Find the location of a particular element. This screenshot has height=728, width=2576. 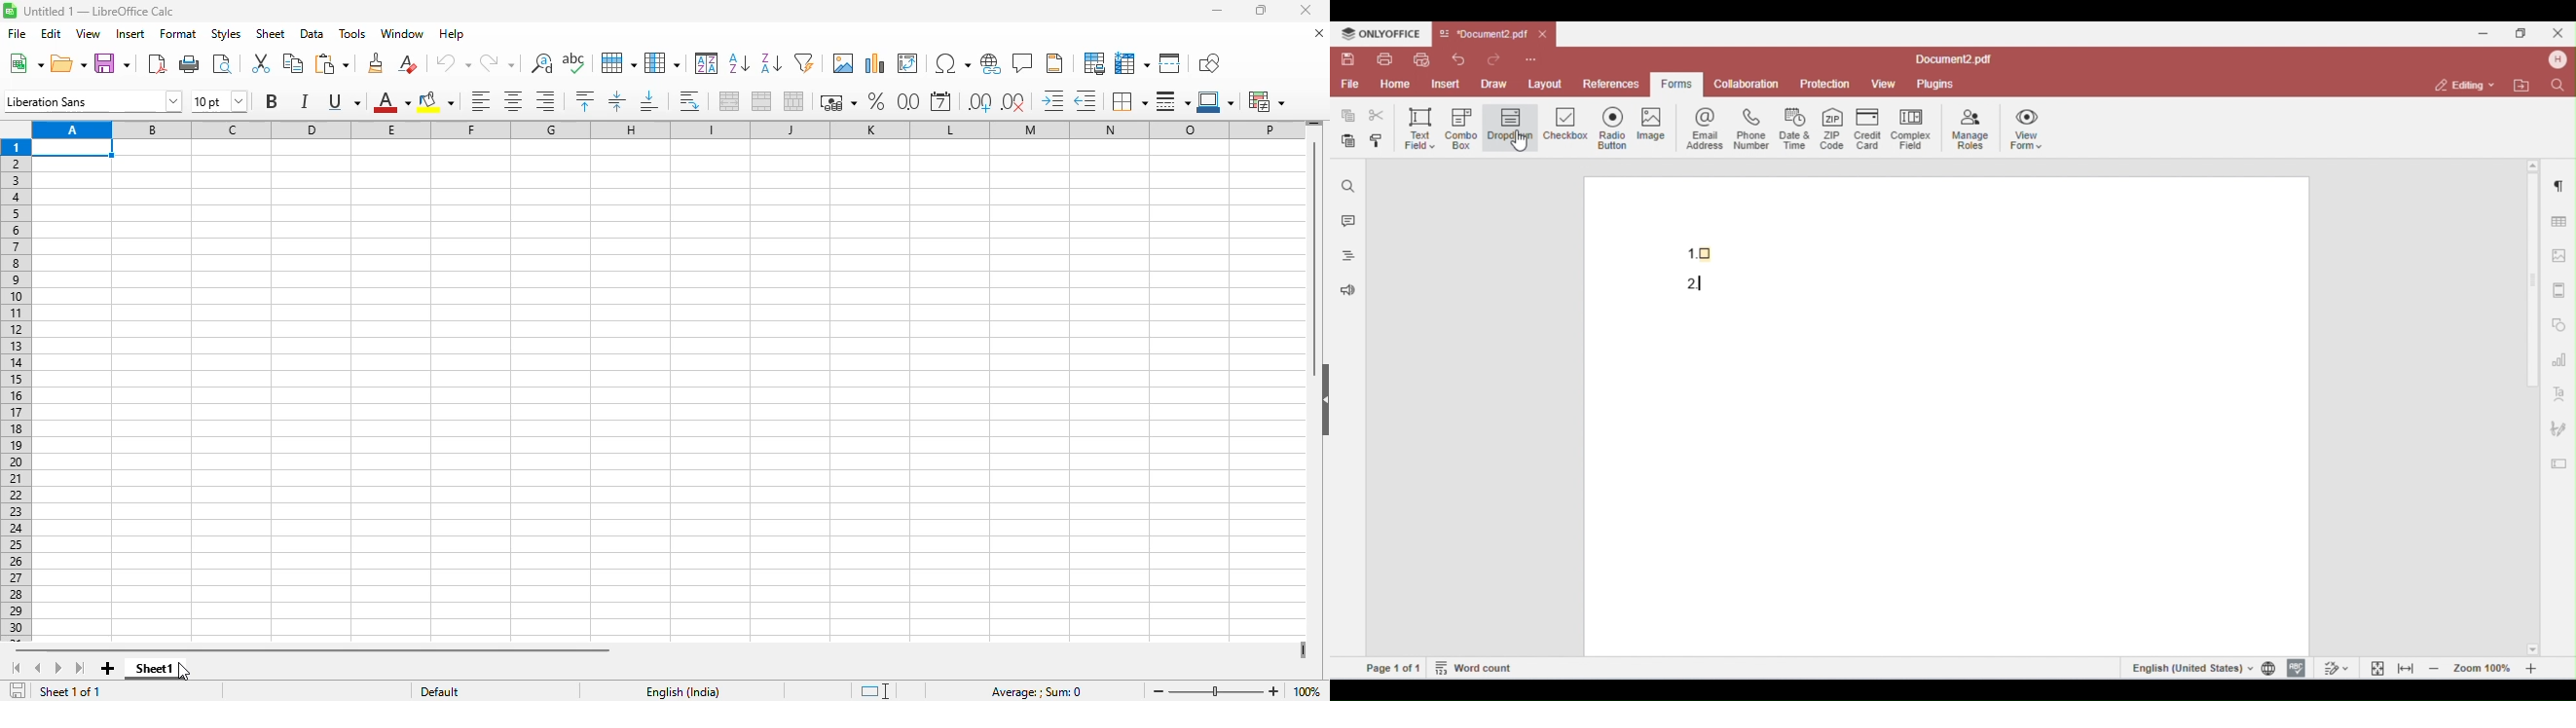

format as currency is located at coordinates (838, 102).